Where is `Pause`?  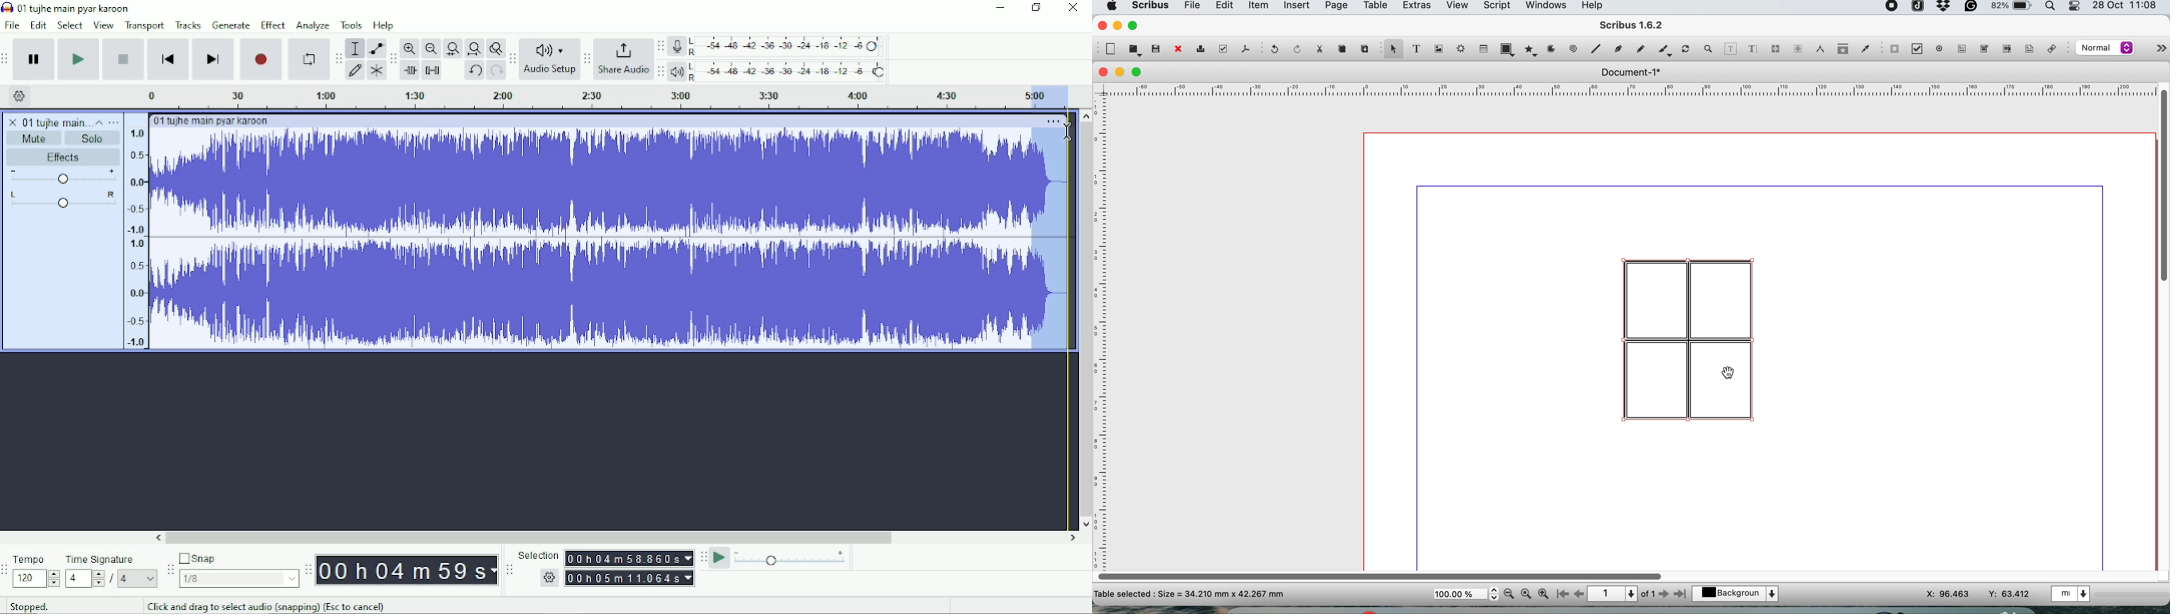 Pause is located at coordinates (34, 59).